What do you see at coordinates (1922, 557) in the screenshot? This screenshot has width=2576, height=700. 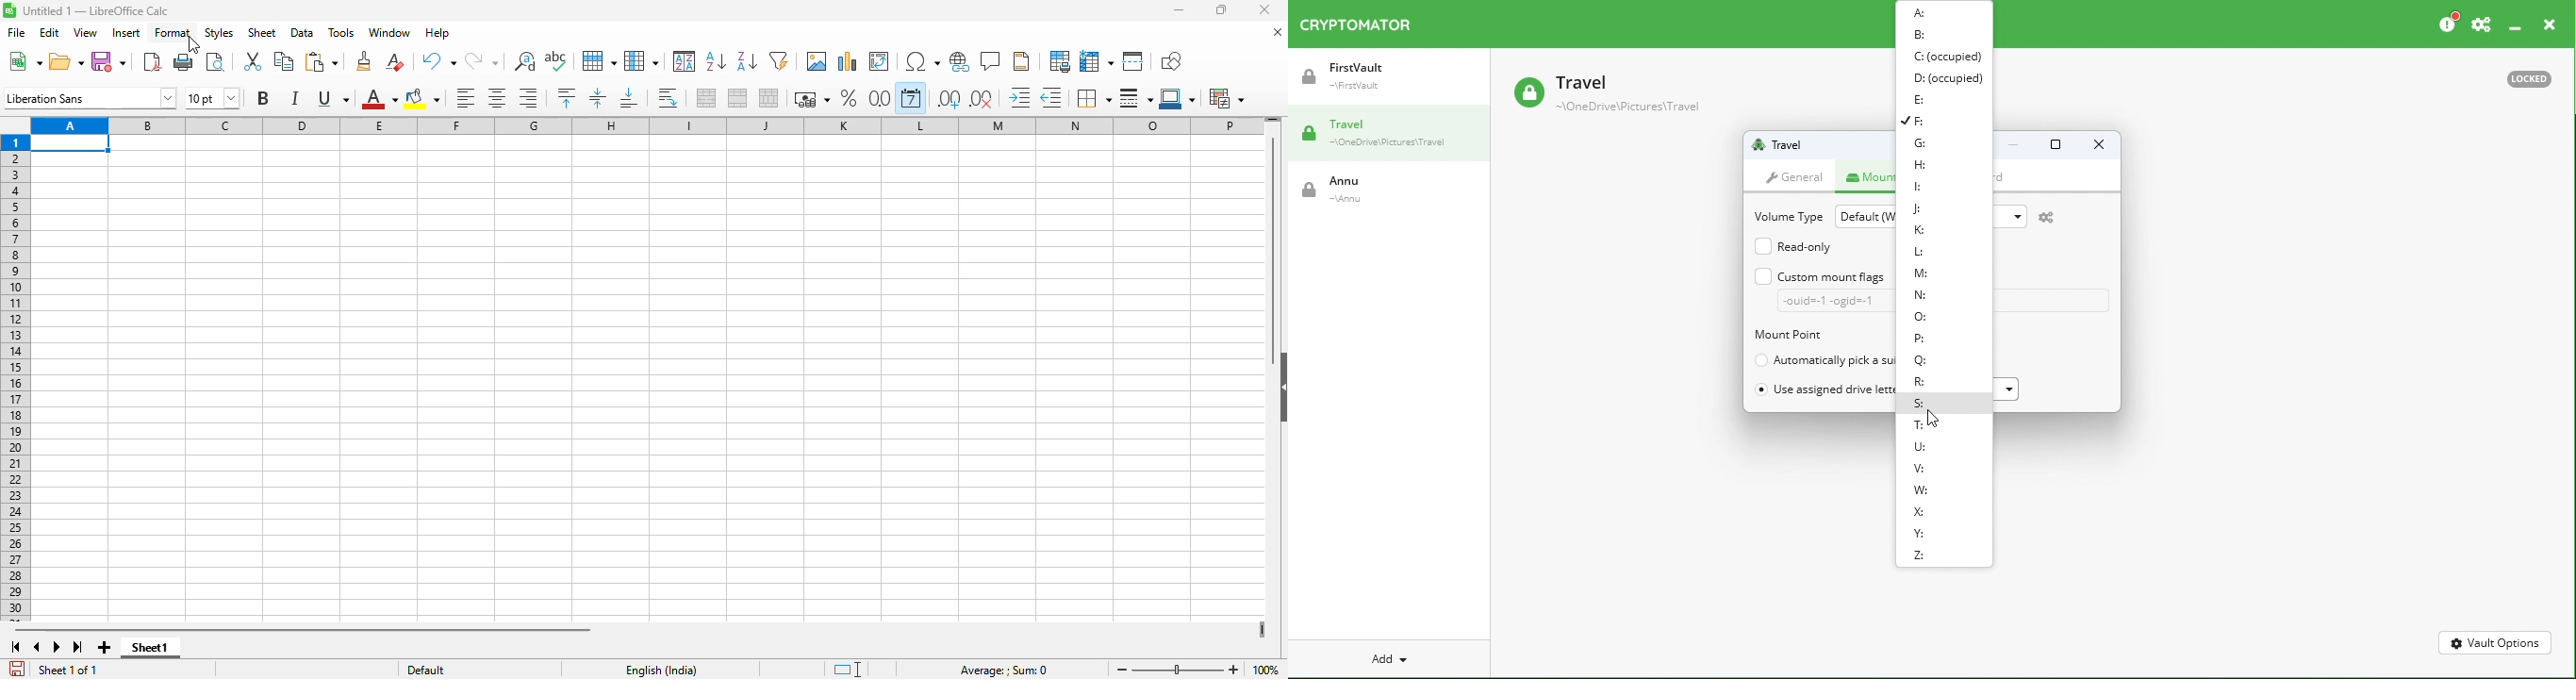 I see `Z:` at bounding box center [1922, 557].